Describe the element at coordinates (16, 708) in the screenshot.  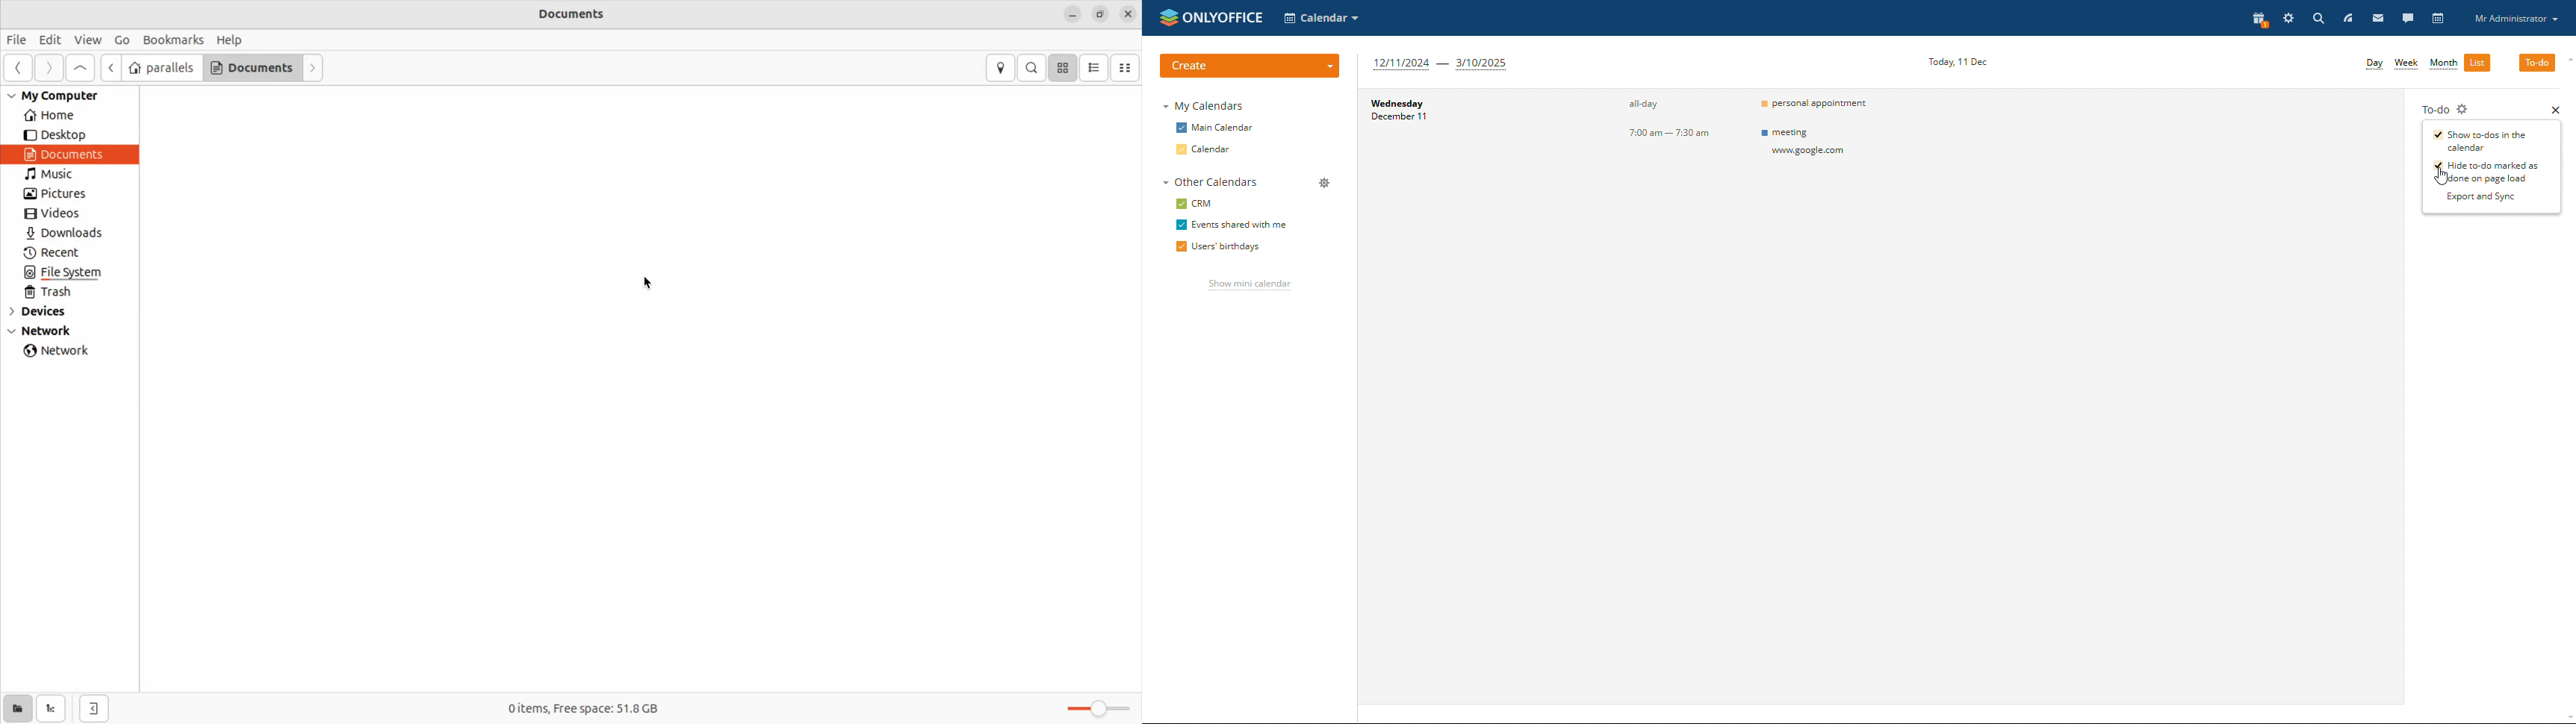
I see `show places` at that location.